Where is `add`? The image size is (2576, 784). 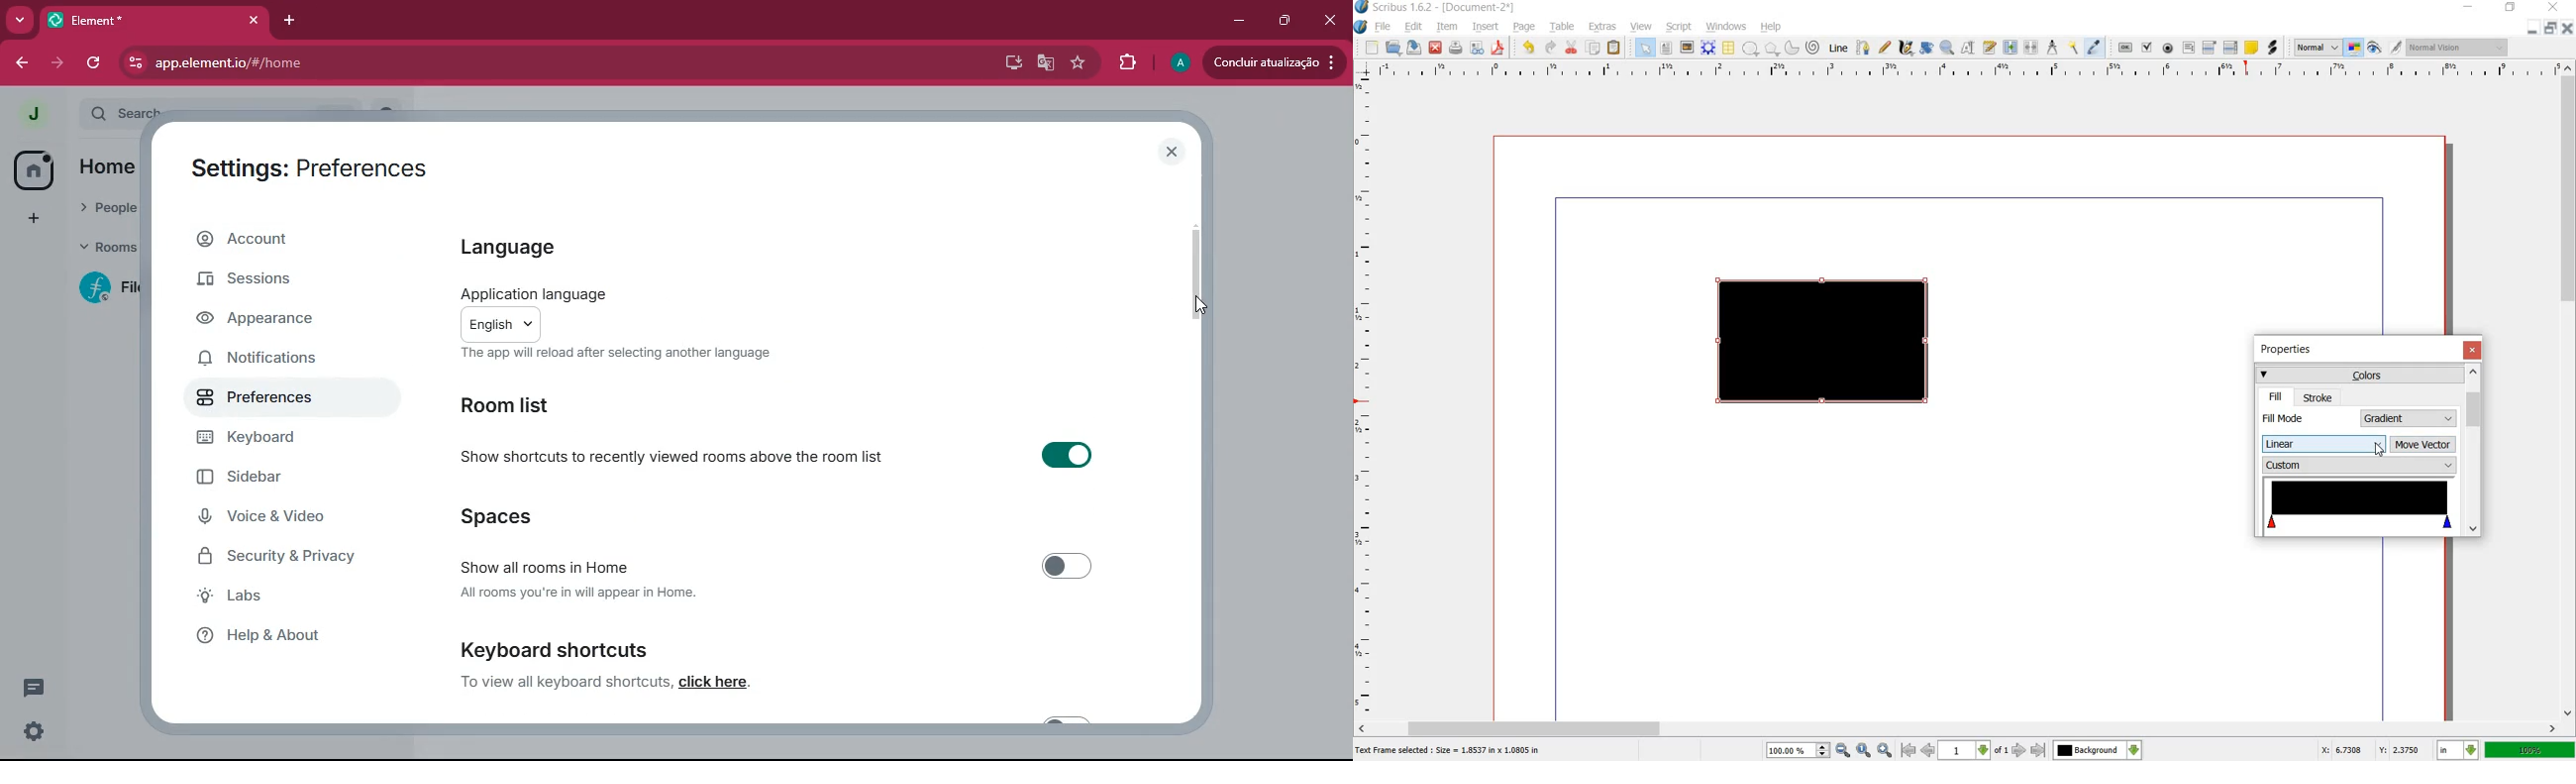 add is located at coordinates (32, 218).